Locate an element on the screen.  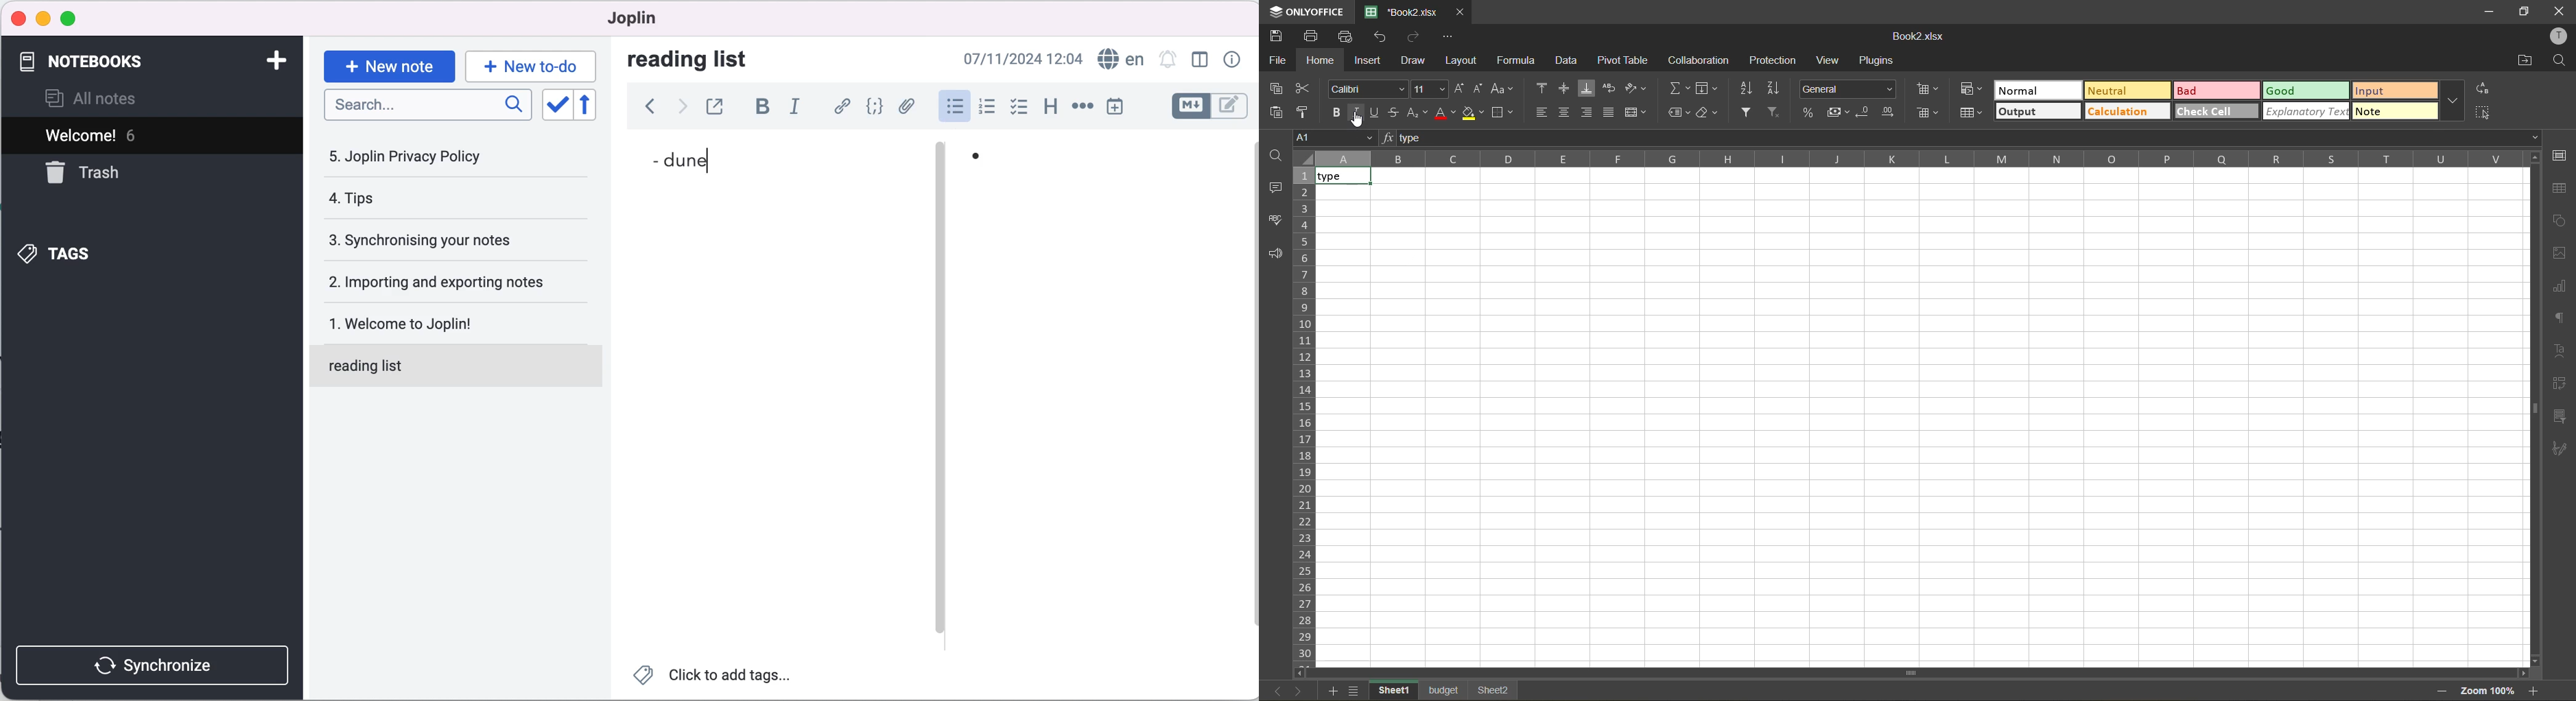
copy is located at coordinates (1277, 86).